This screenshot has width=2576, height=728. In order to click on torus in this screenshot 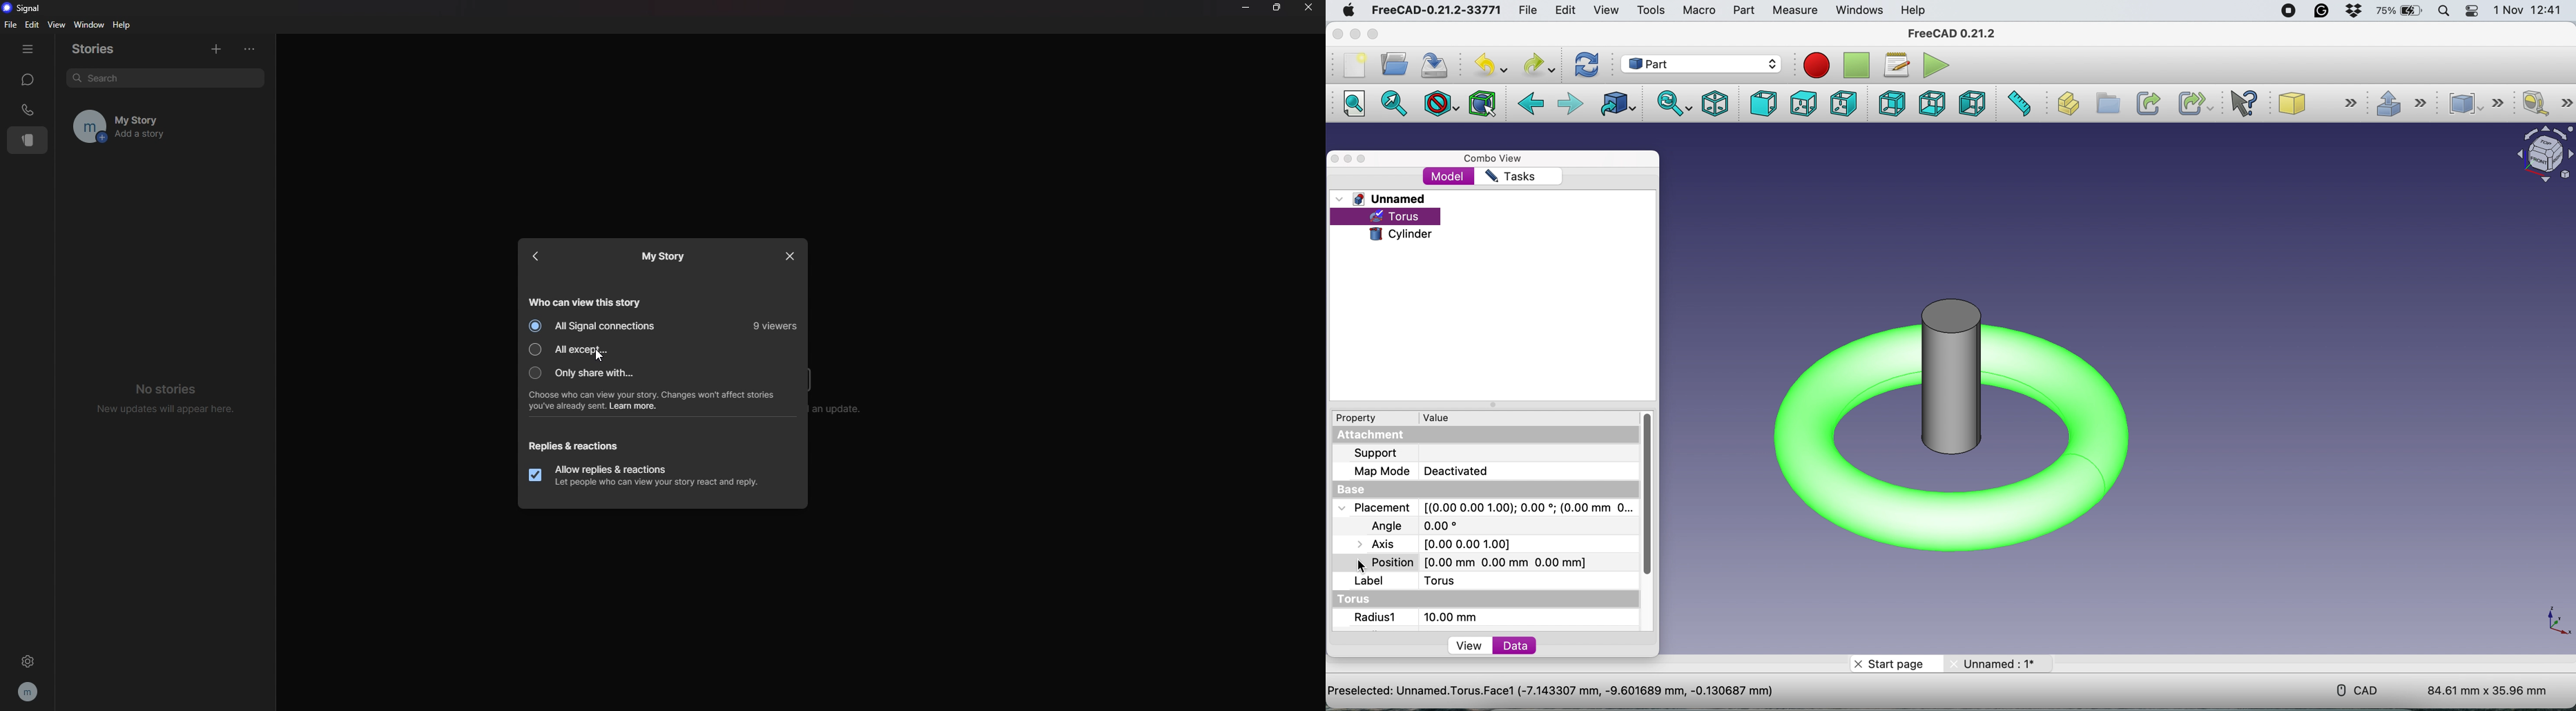, I will do `click(1402, 217)`.